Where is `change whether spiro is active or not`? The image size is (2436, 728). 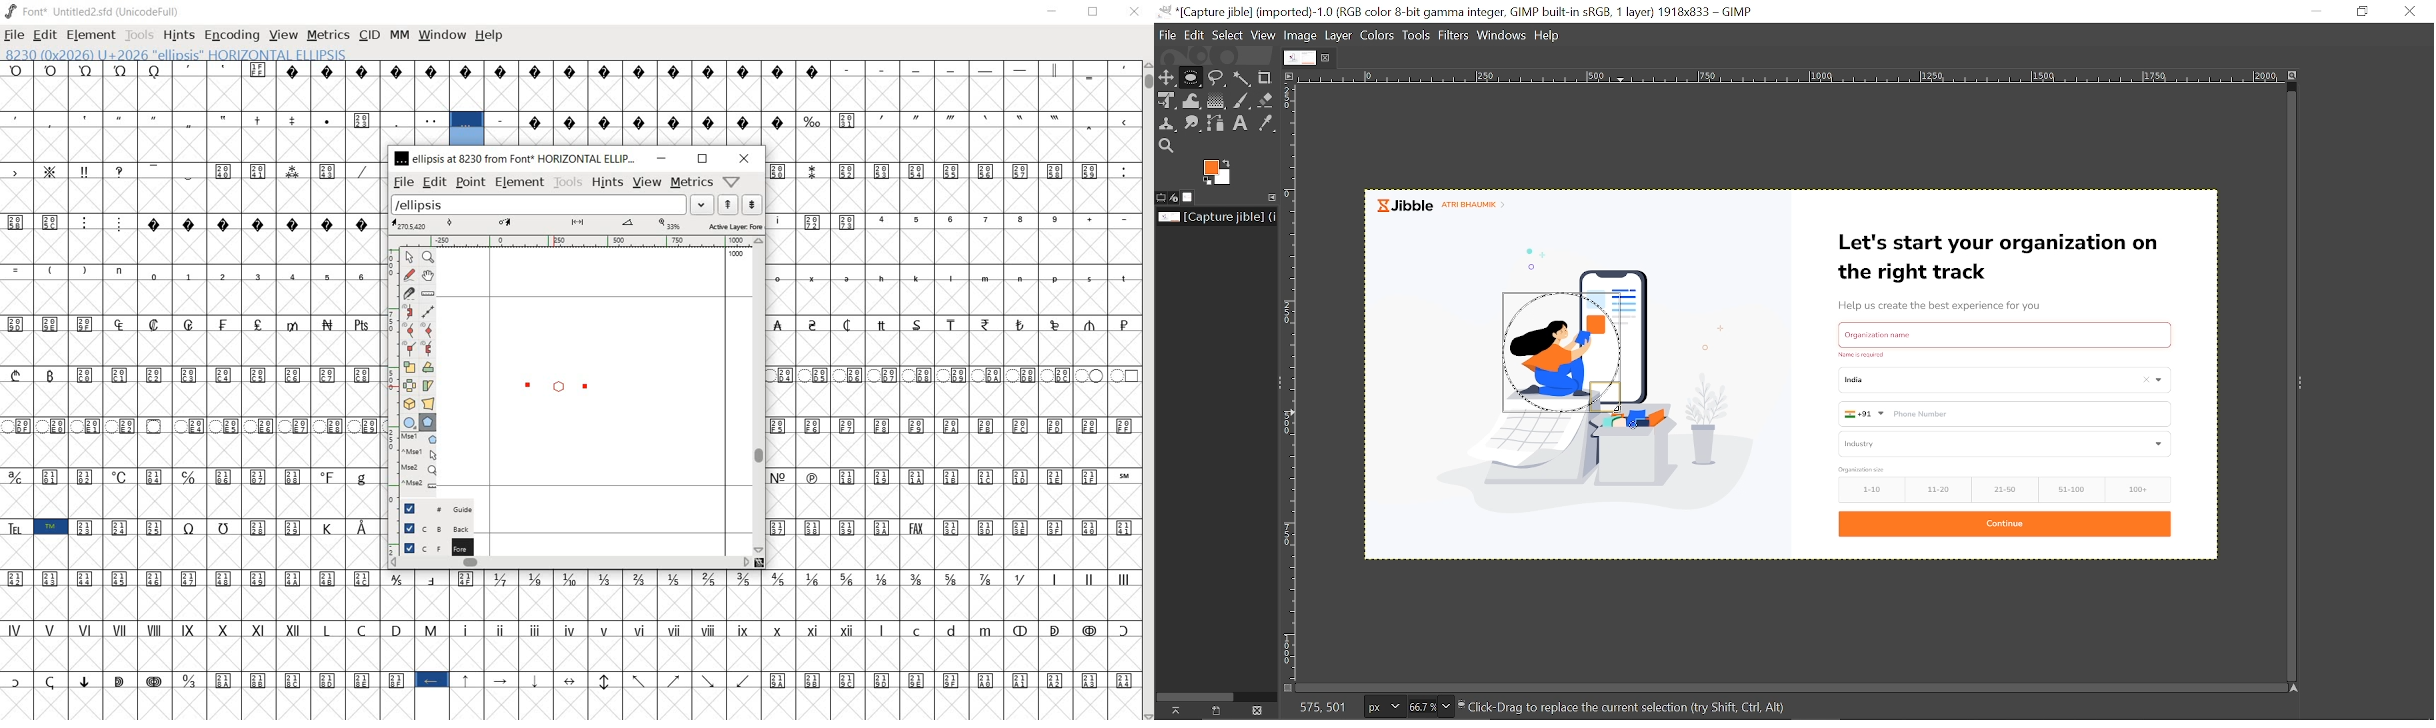
change whether spiro is active or not is located at coordinates (409, 311).